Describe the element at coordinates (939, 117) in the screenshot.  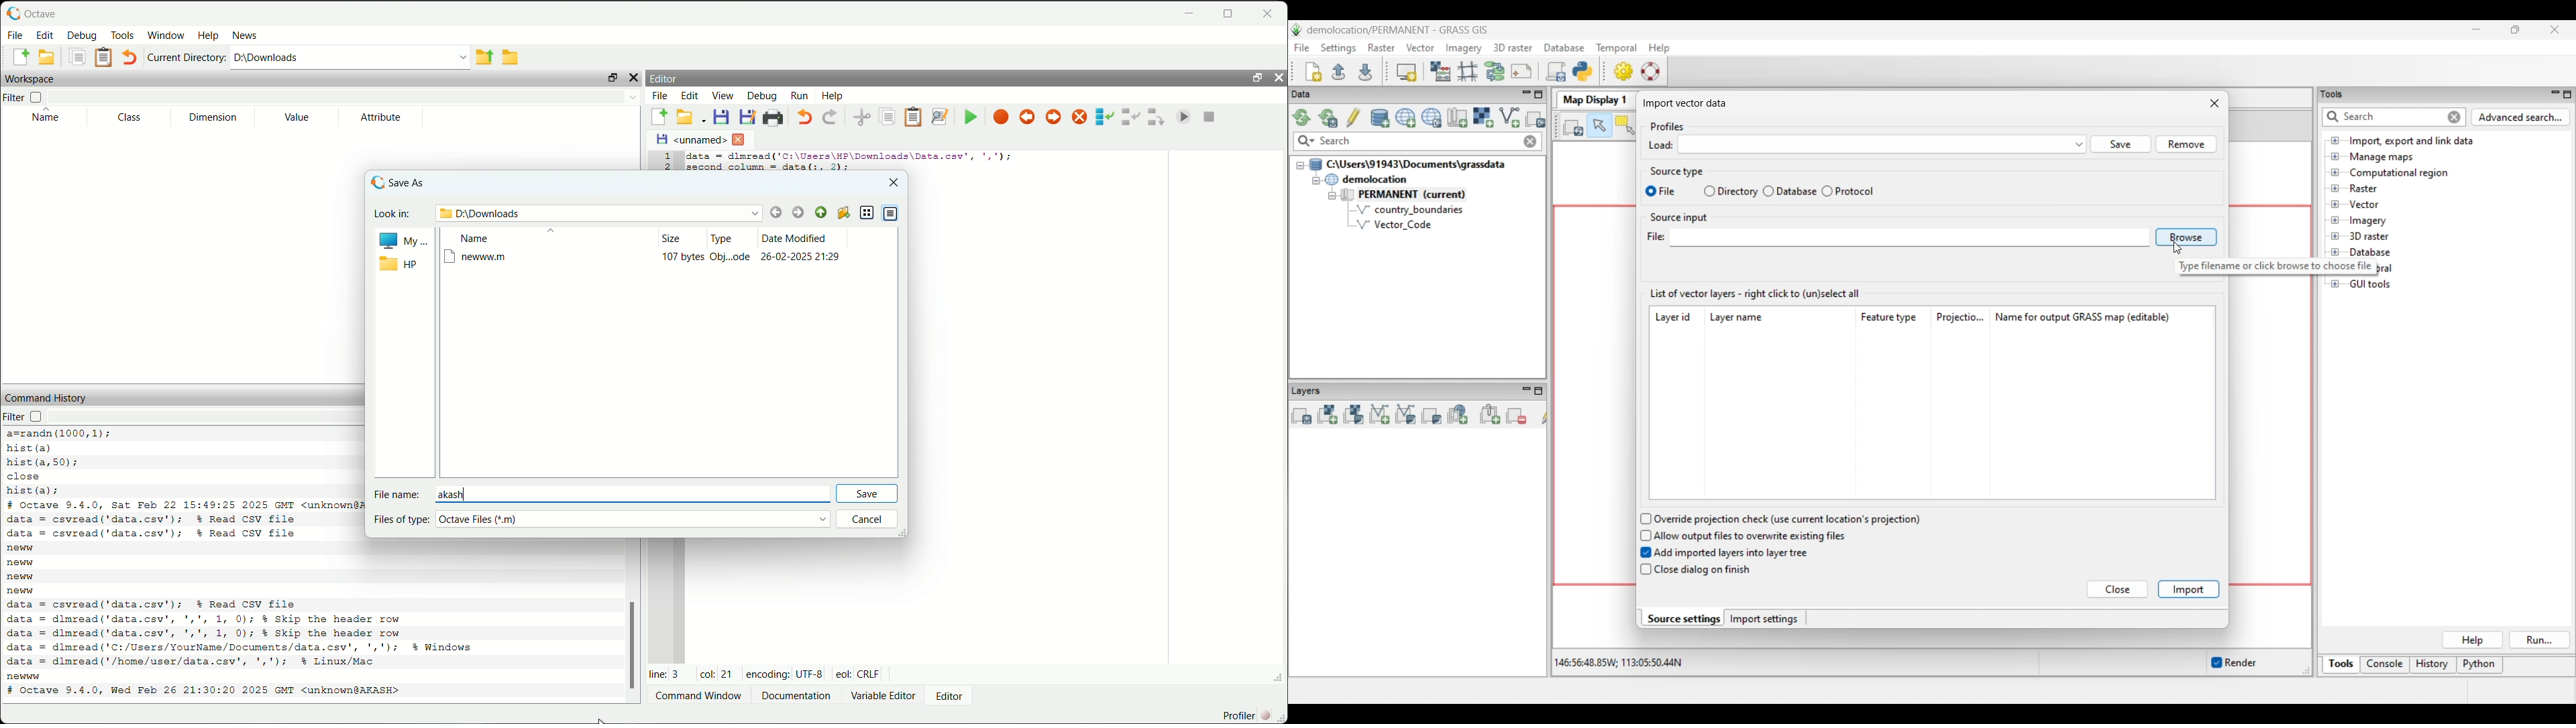
I see `find and replace` at that location.